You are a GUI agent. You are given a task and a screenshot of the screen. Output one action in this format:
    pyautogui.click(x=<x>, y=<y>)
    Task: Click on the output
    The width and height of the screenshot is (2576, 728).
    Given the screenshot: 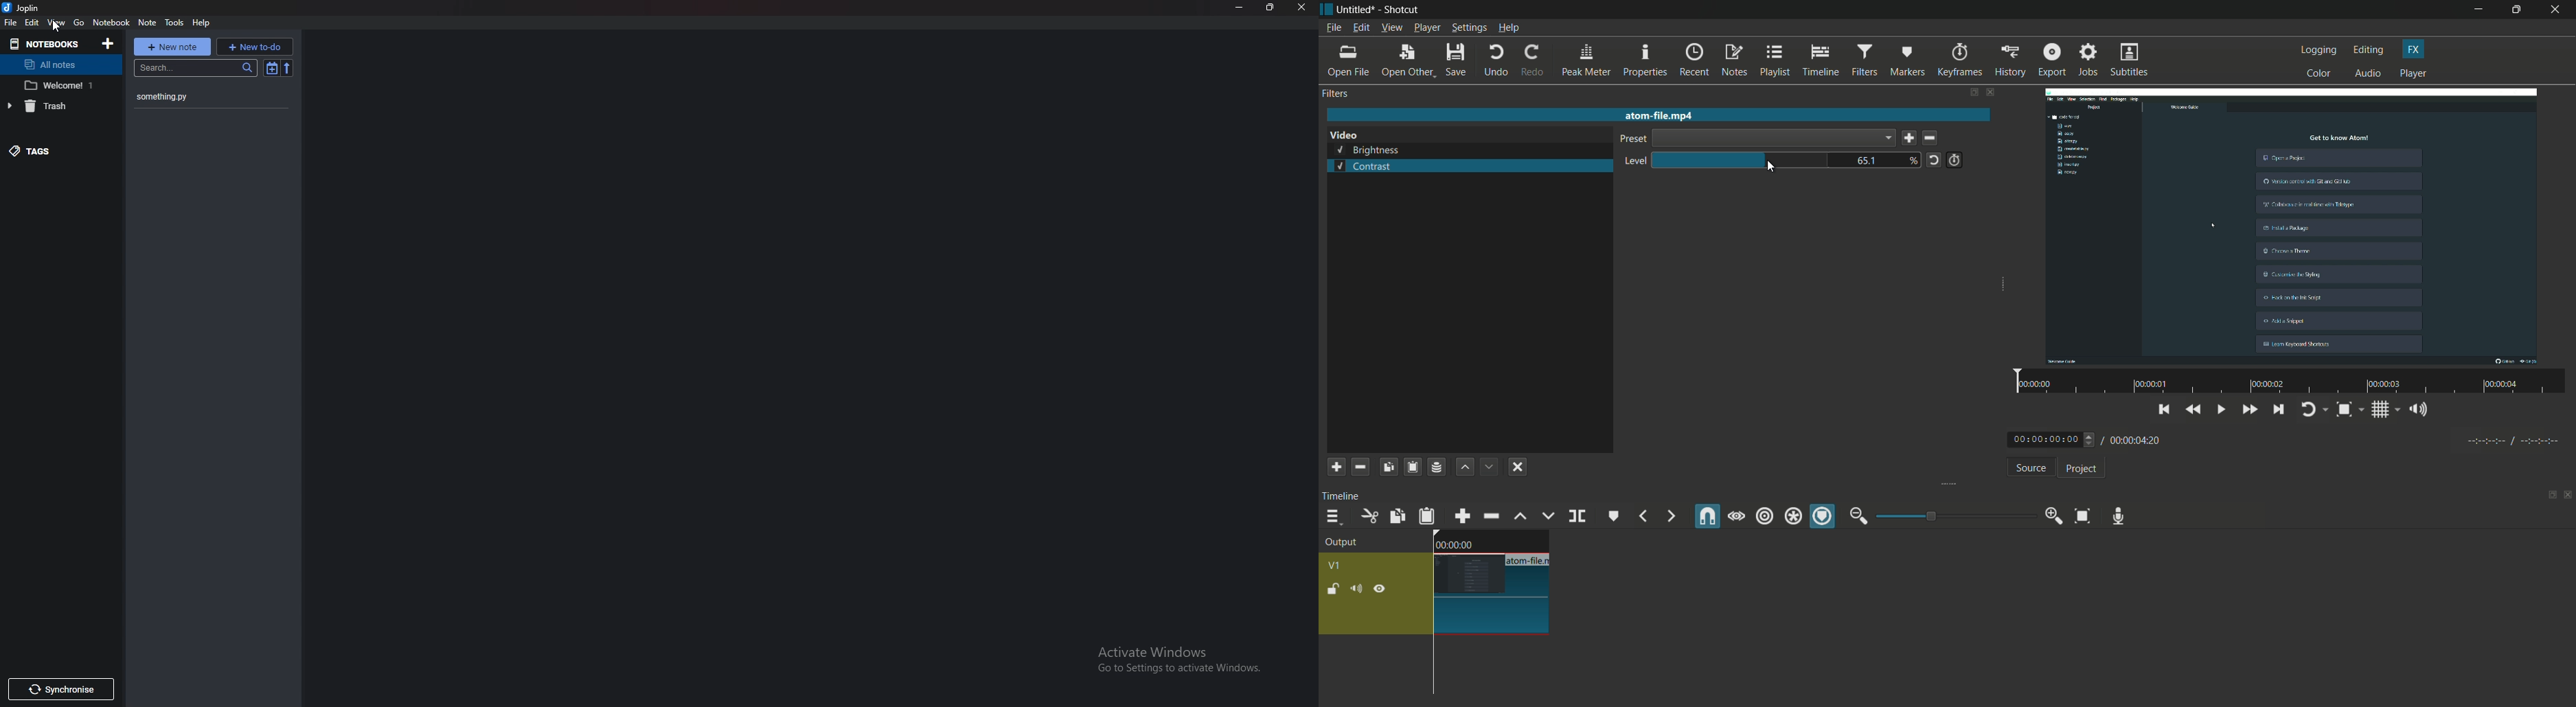 What is the action you would take?
    pyautogui.click(x=1345, y=543)
    